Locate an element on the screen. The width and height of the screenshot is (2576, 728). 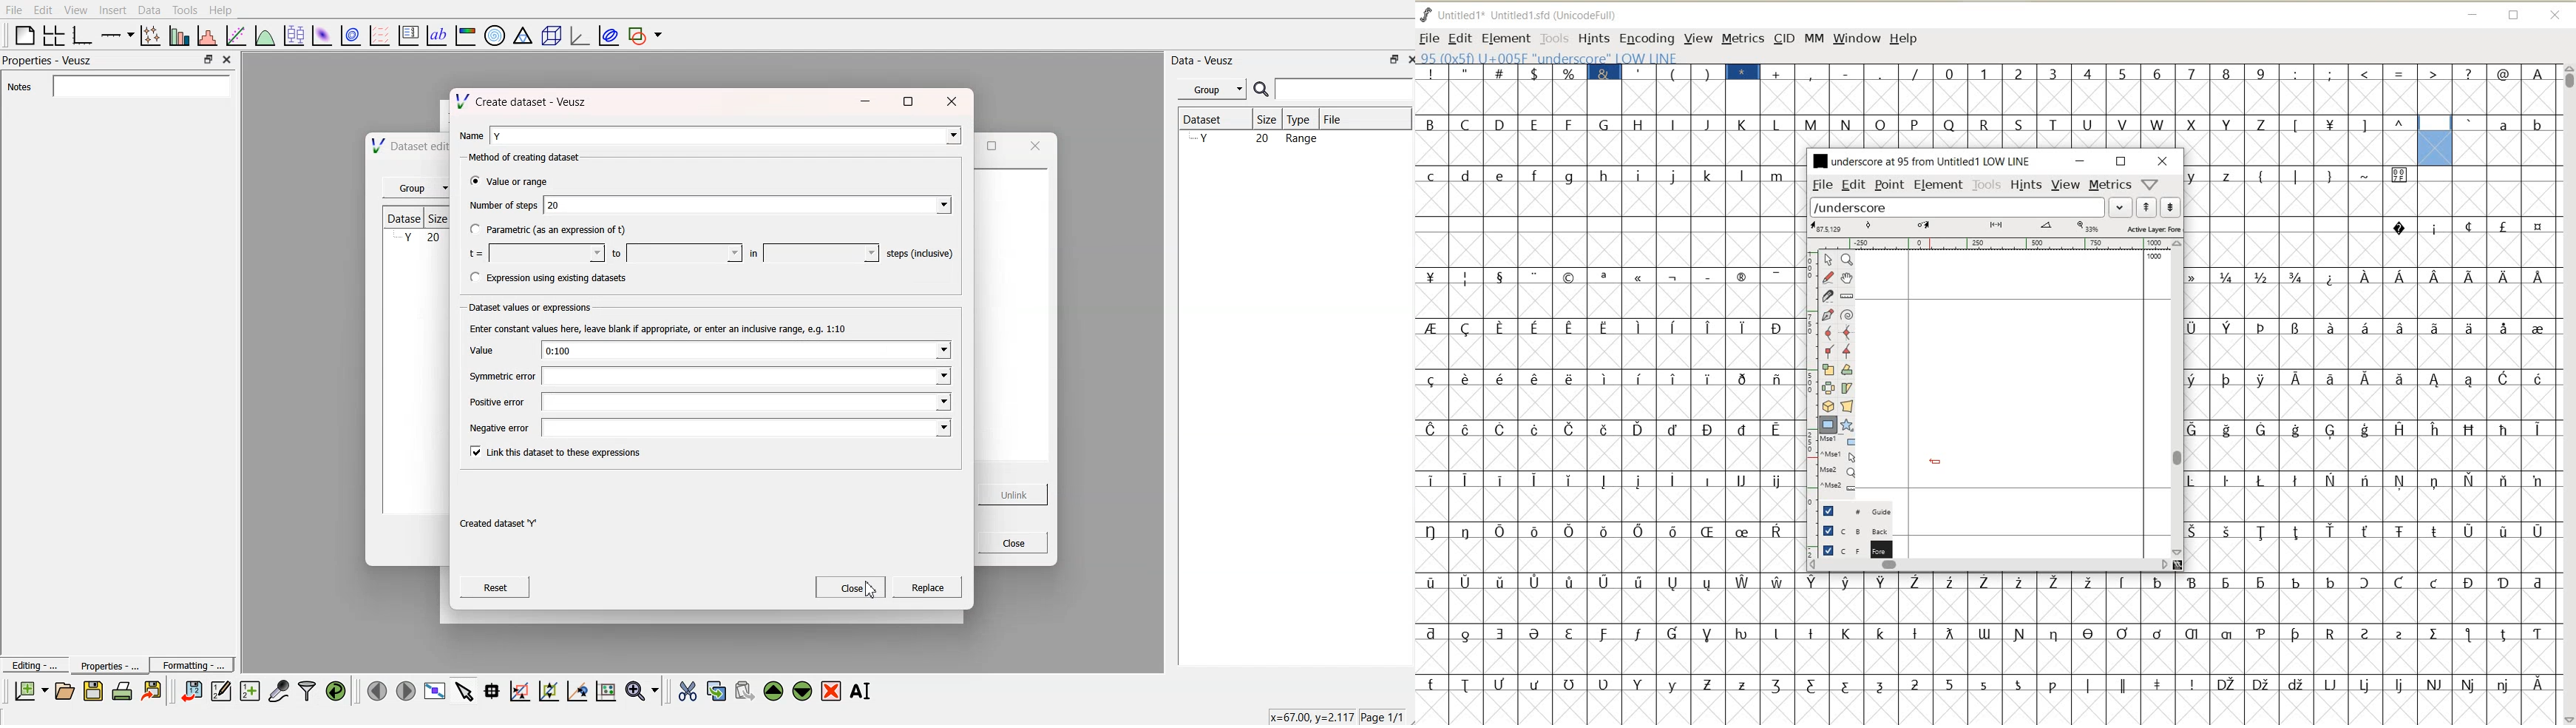
HINTS is located at coordinates (2026, 184).